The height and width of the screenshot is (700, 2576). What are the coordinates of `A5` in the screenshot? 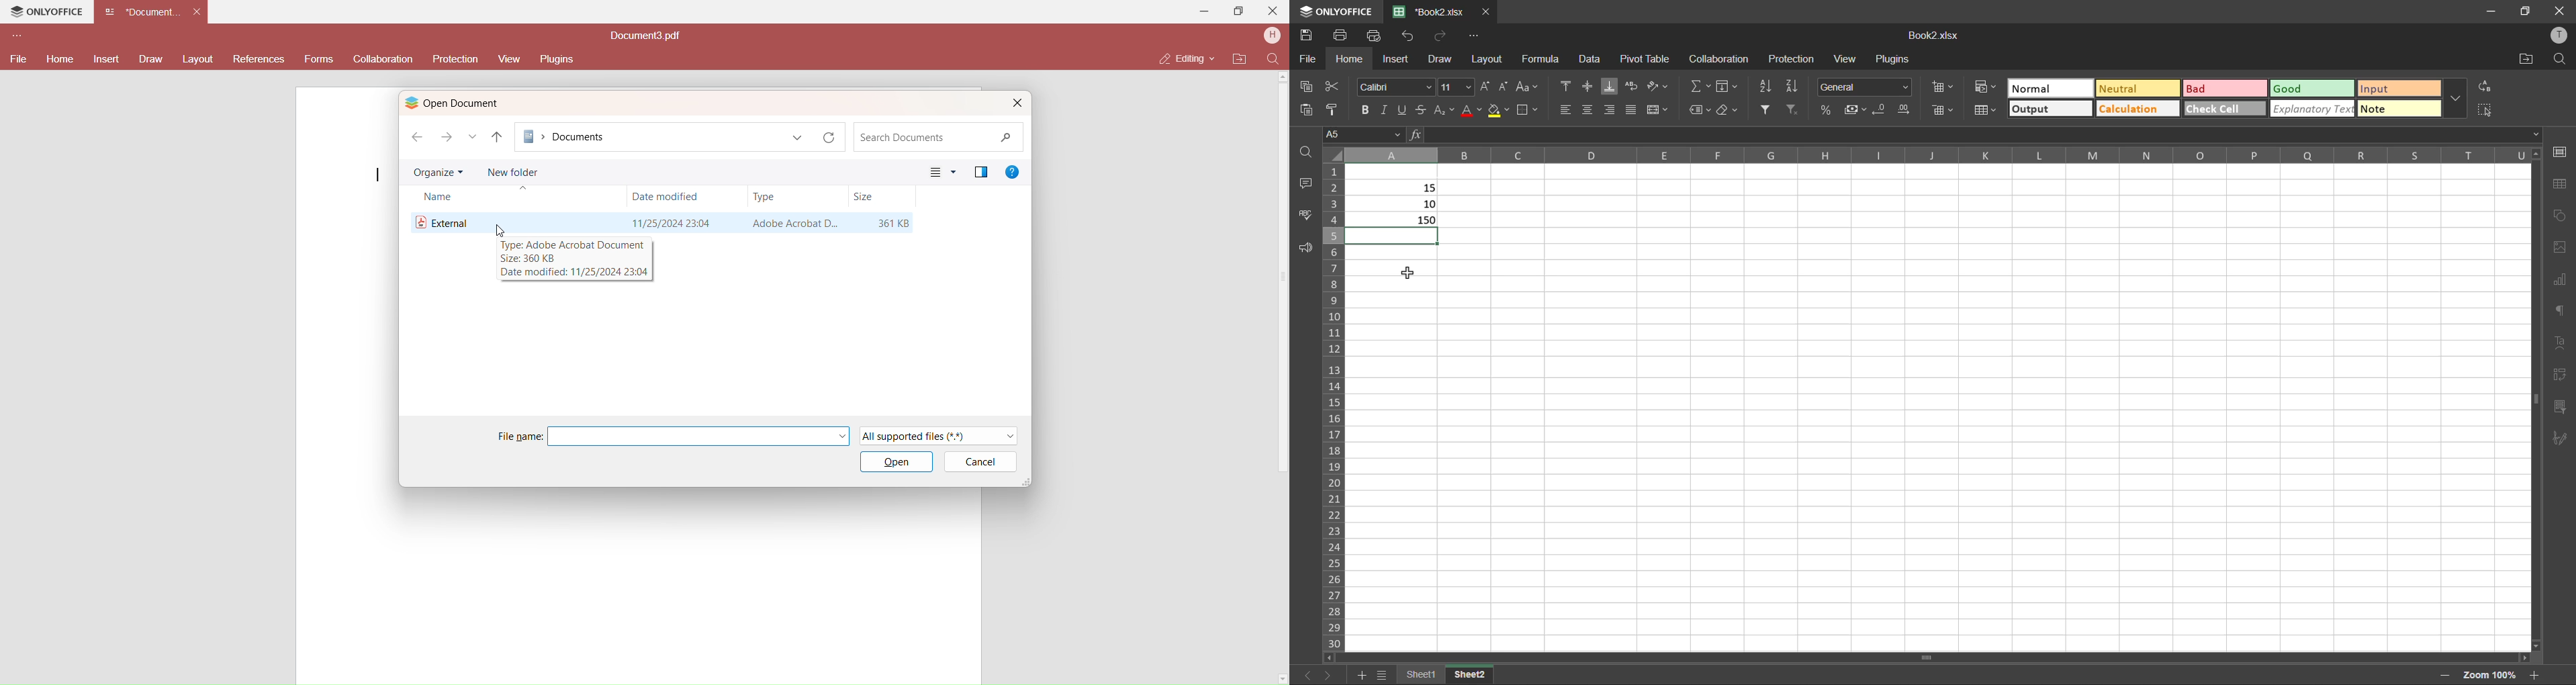 It's located at (1360, 133).